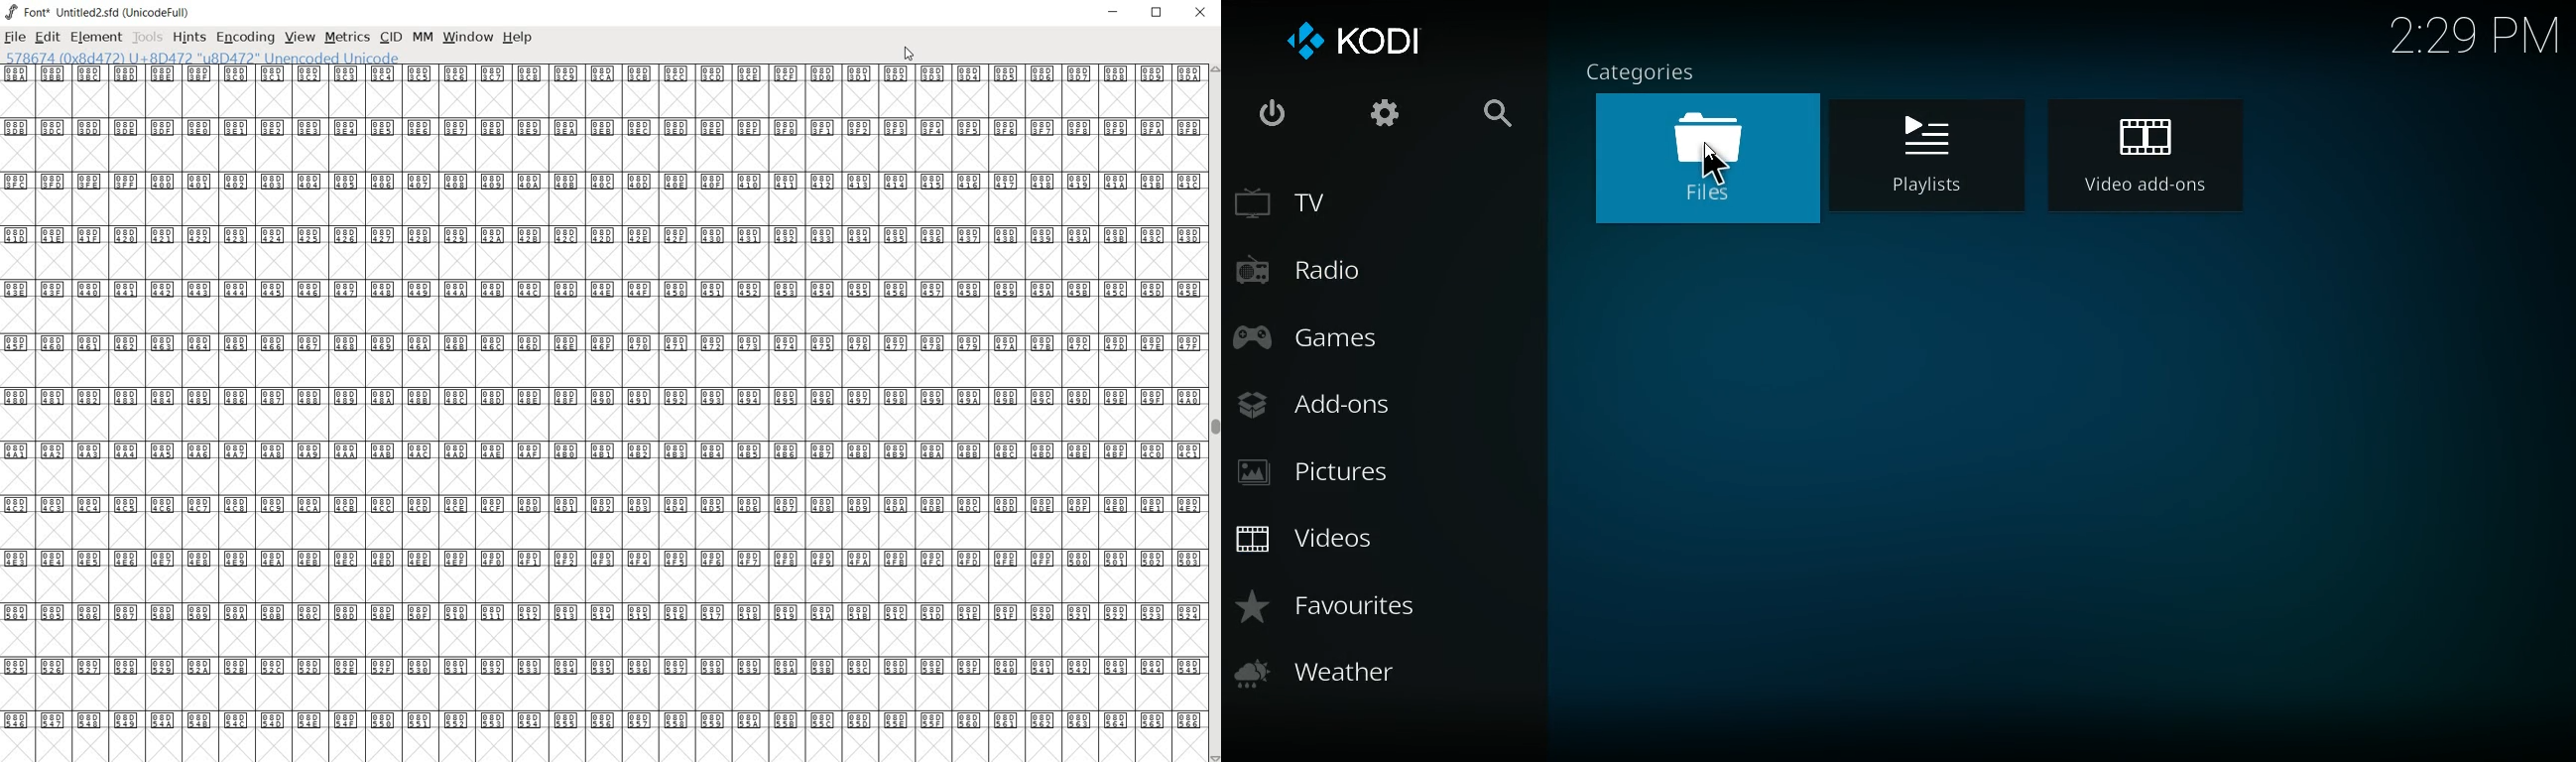 This screenshot has width=2576, height=784. I want to click on files, so click(1706, 160).